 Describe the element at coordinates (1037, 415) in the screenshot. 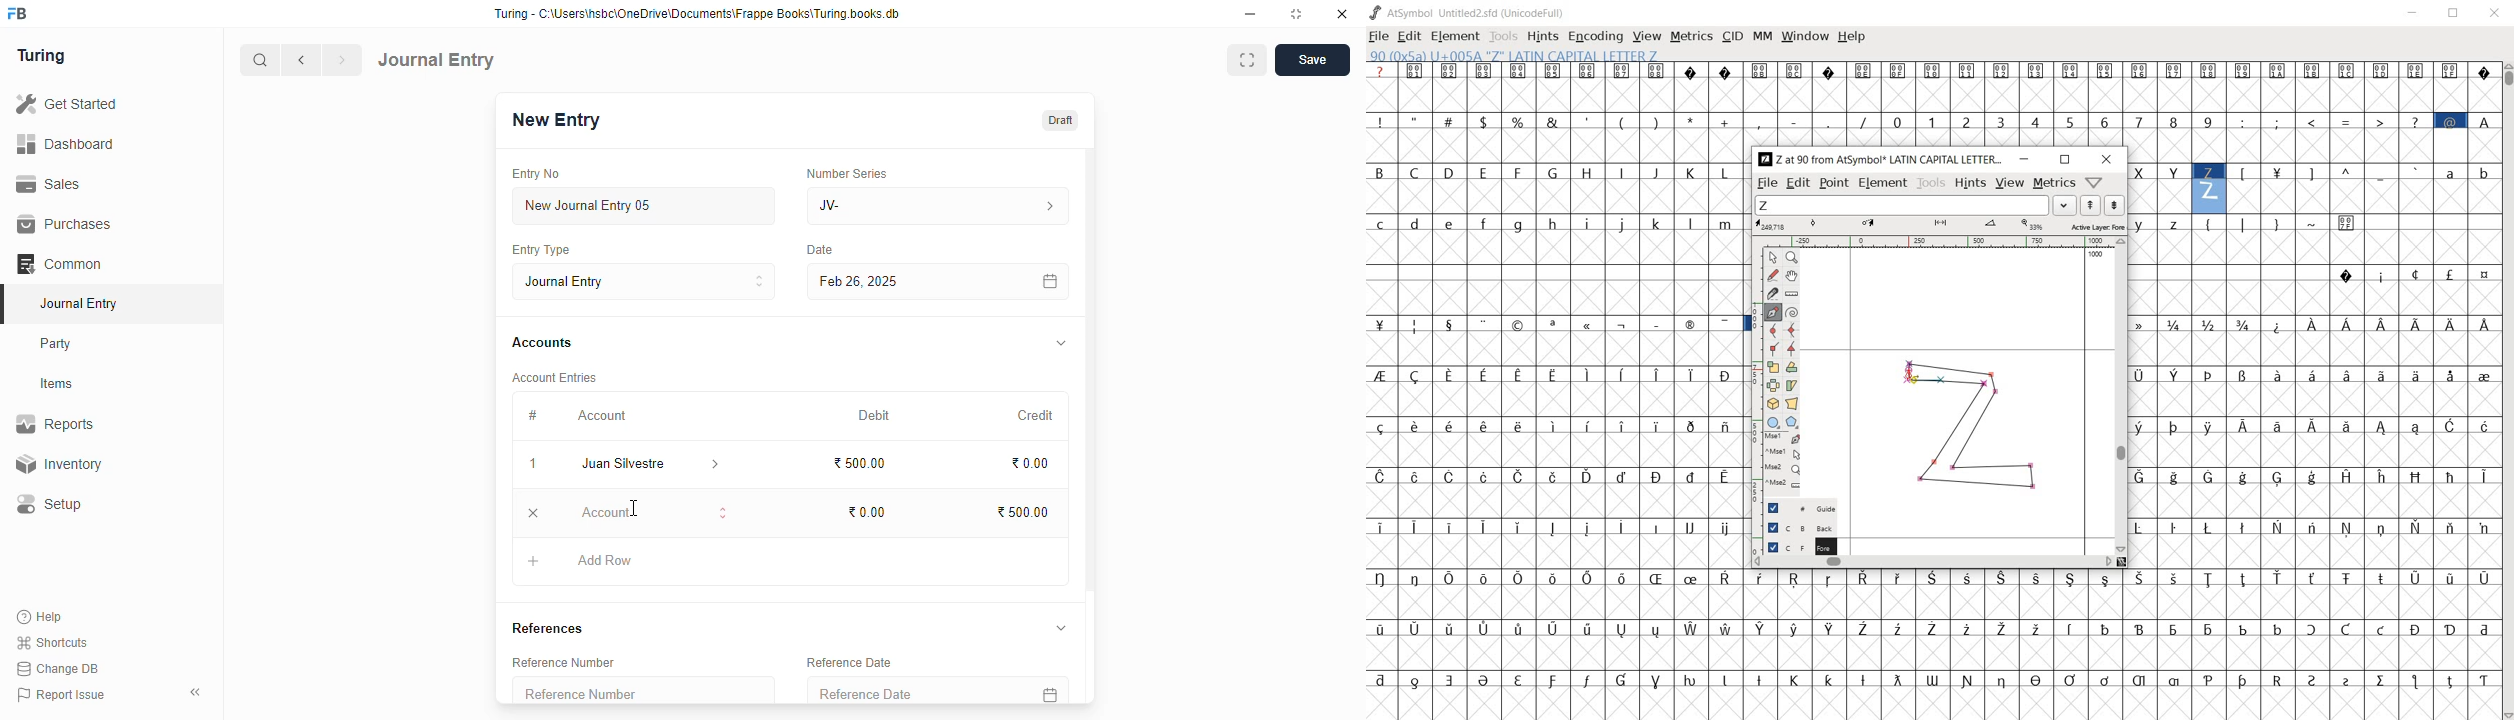

I see `credit` at that location.